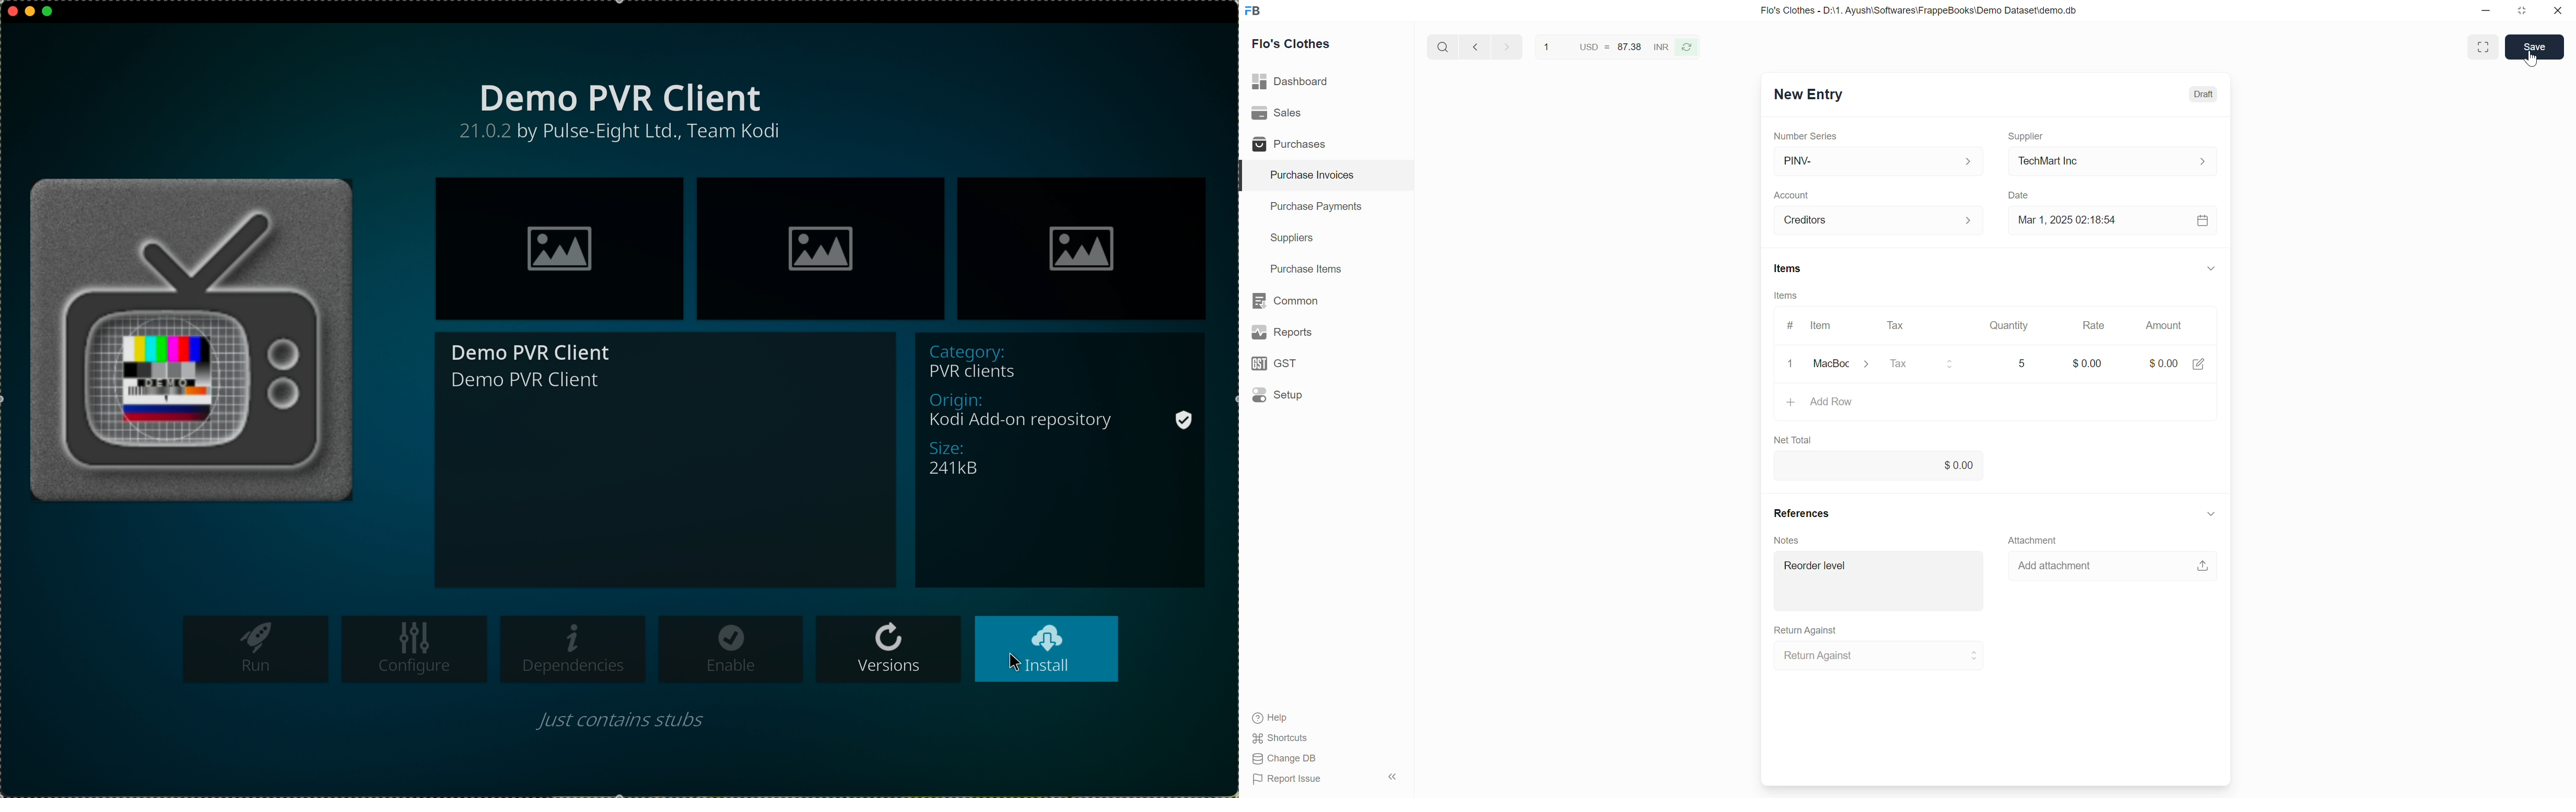 Image resolution: width=2576 pixels, height=812 pixels. What do you see at coordinates (1880, 655) in the screenshot?
I see `Return Against` at bounding box center [1880, 655].